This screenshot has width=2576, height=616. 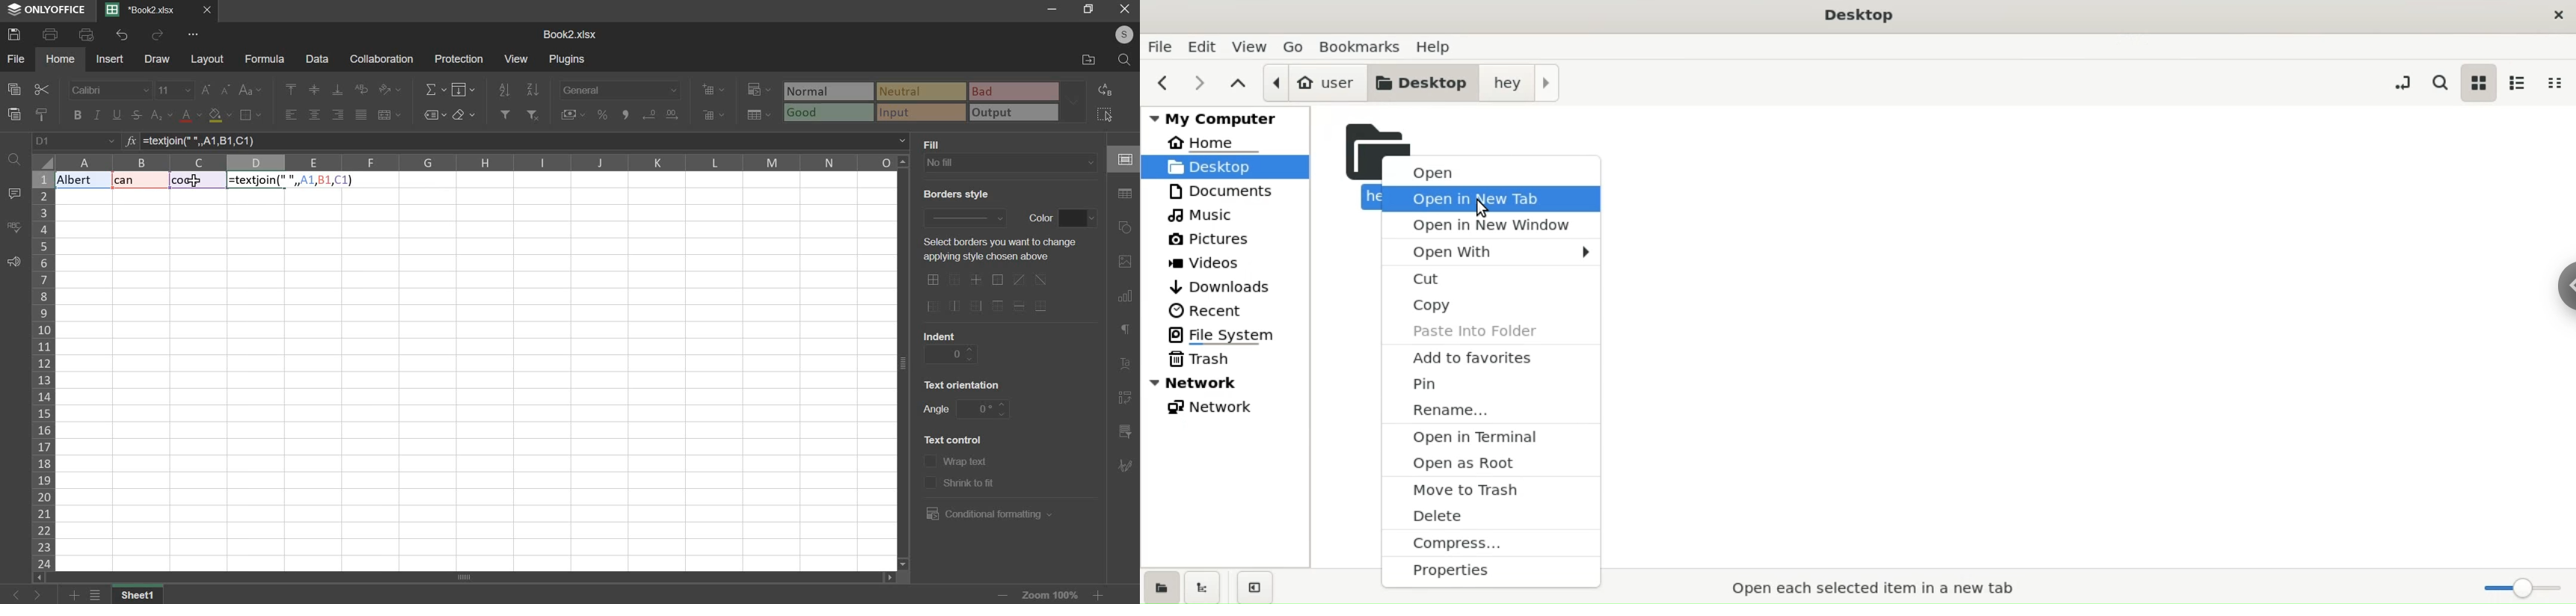 What do you see at coordinates (146, 10) in the screenshot?
I see `Current sheets` at bounding box center [146, 10].